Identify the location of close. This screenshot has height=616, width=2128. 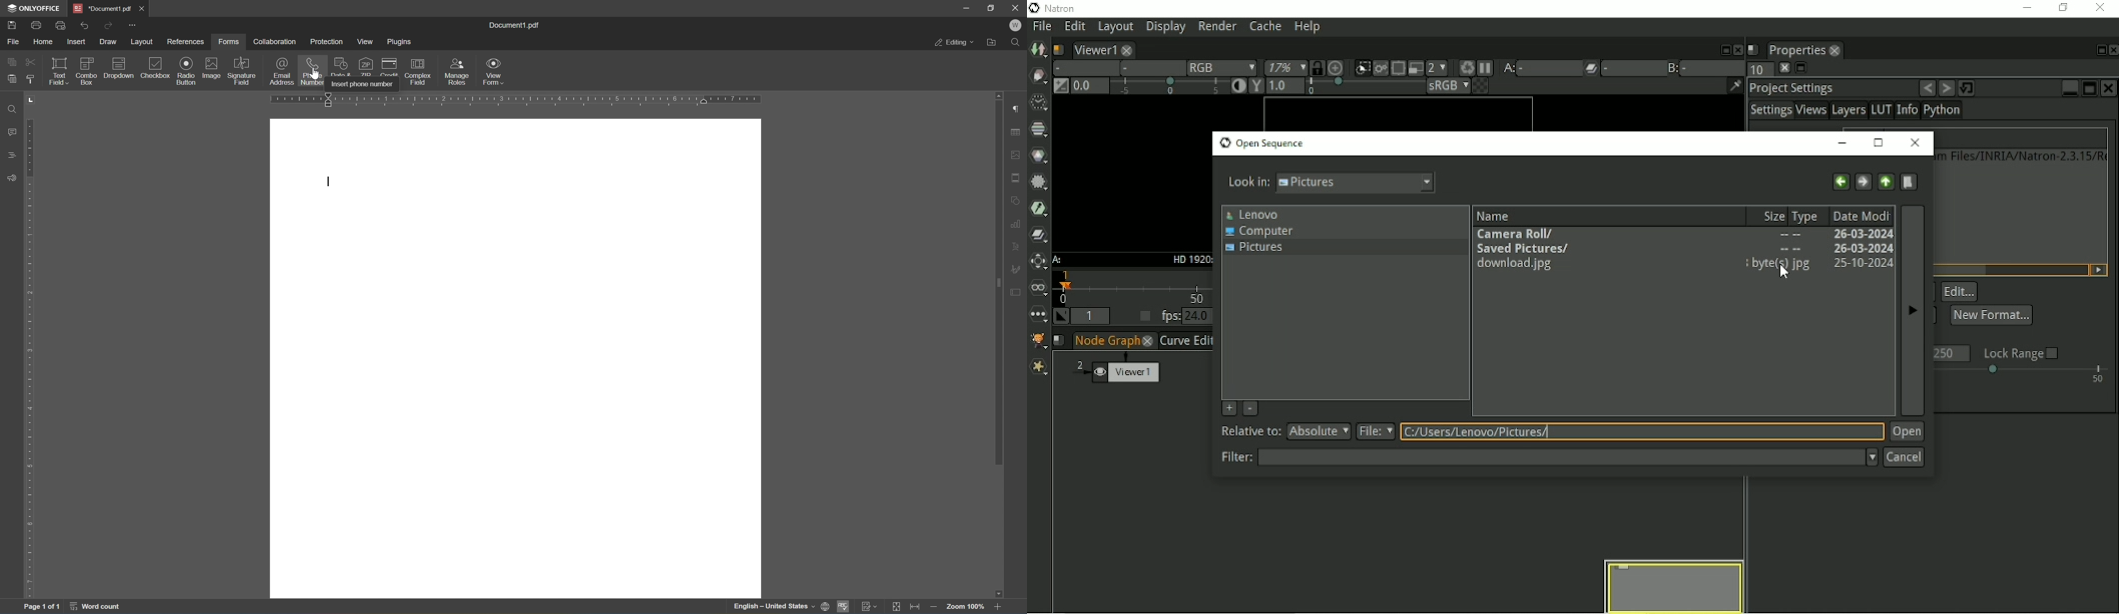
(1017, 7).